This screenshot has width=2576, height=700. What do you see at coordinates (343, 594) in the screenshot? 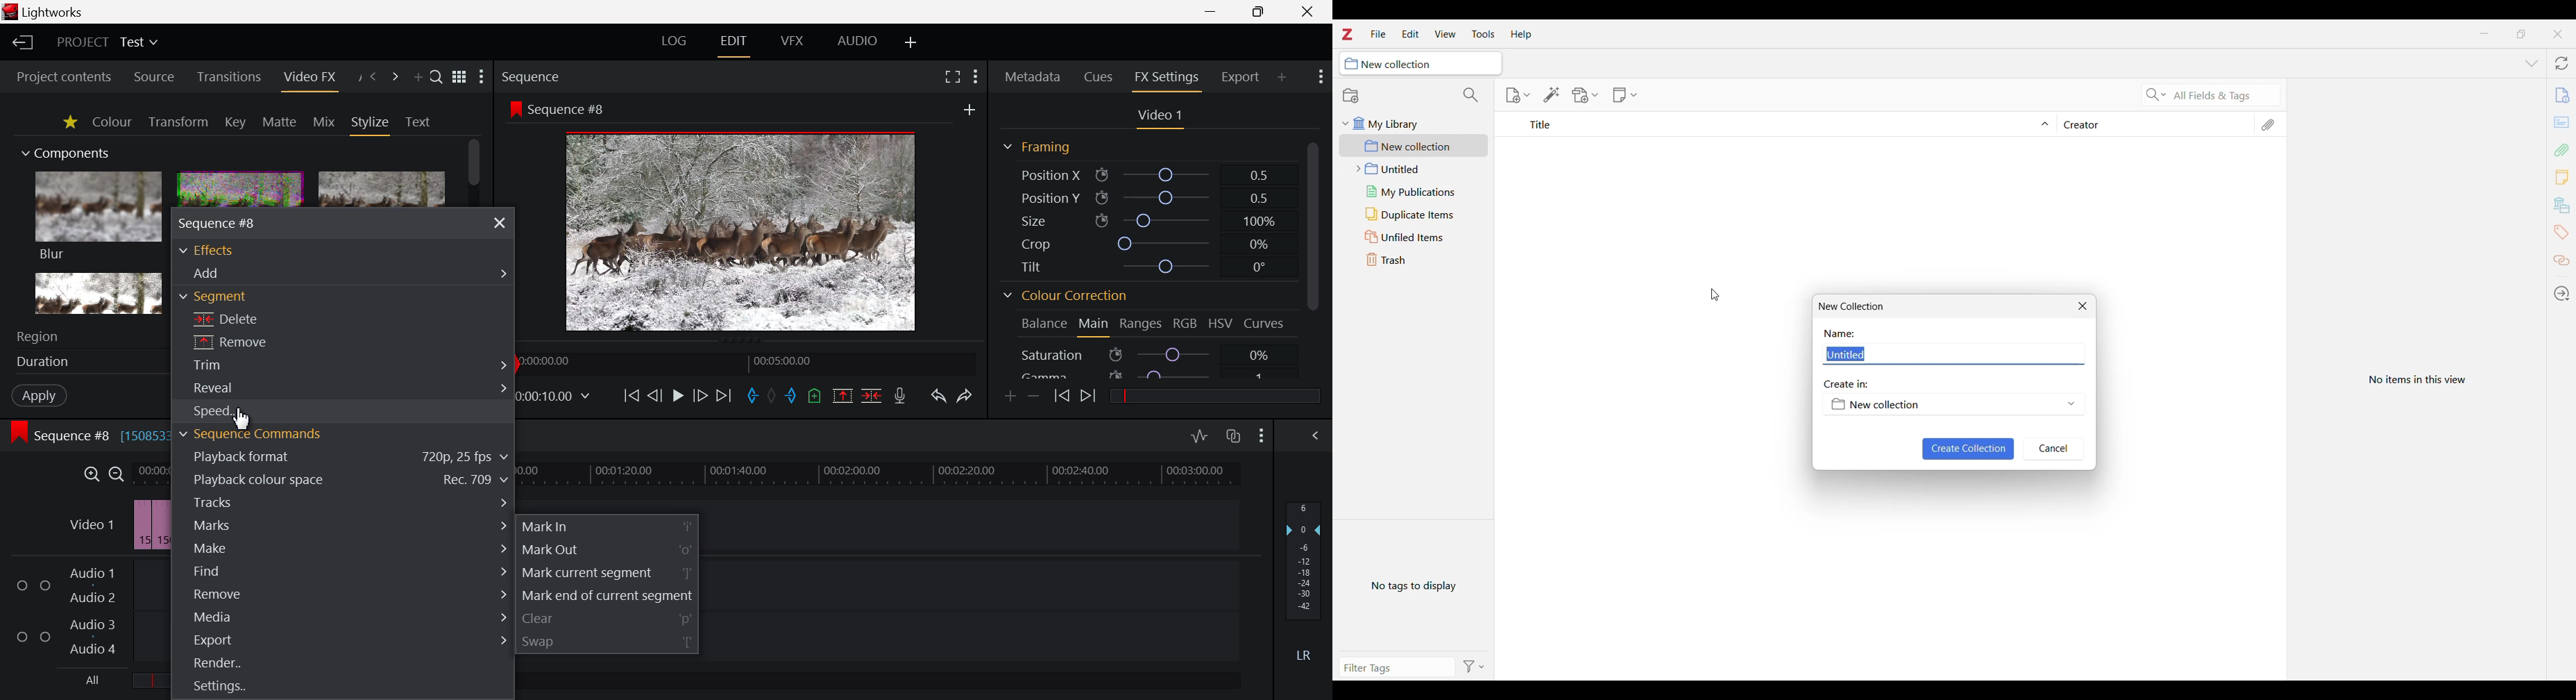
I see `Remove` at bounding box center [343, 594].